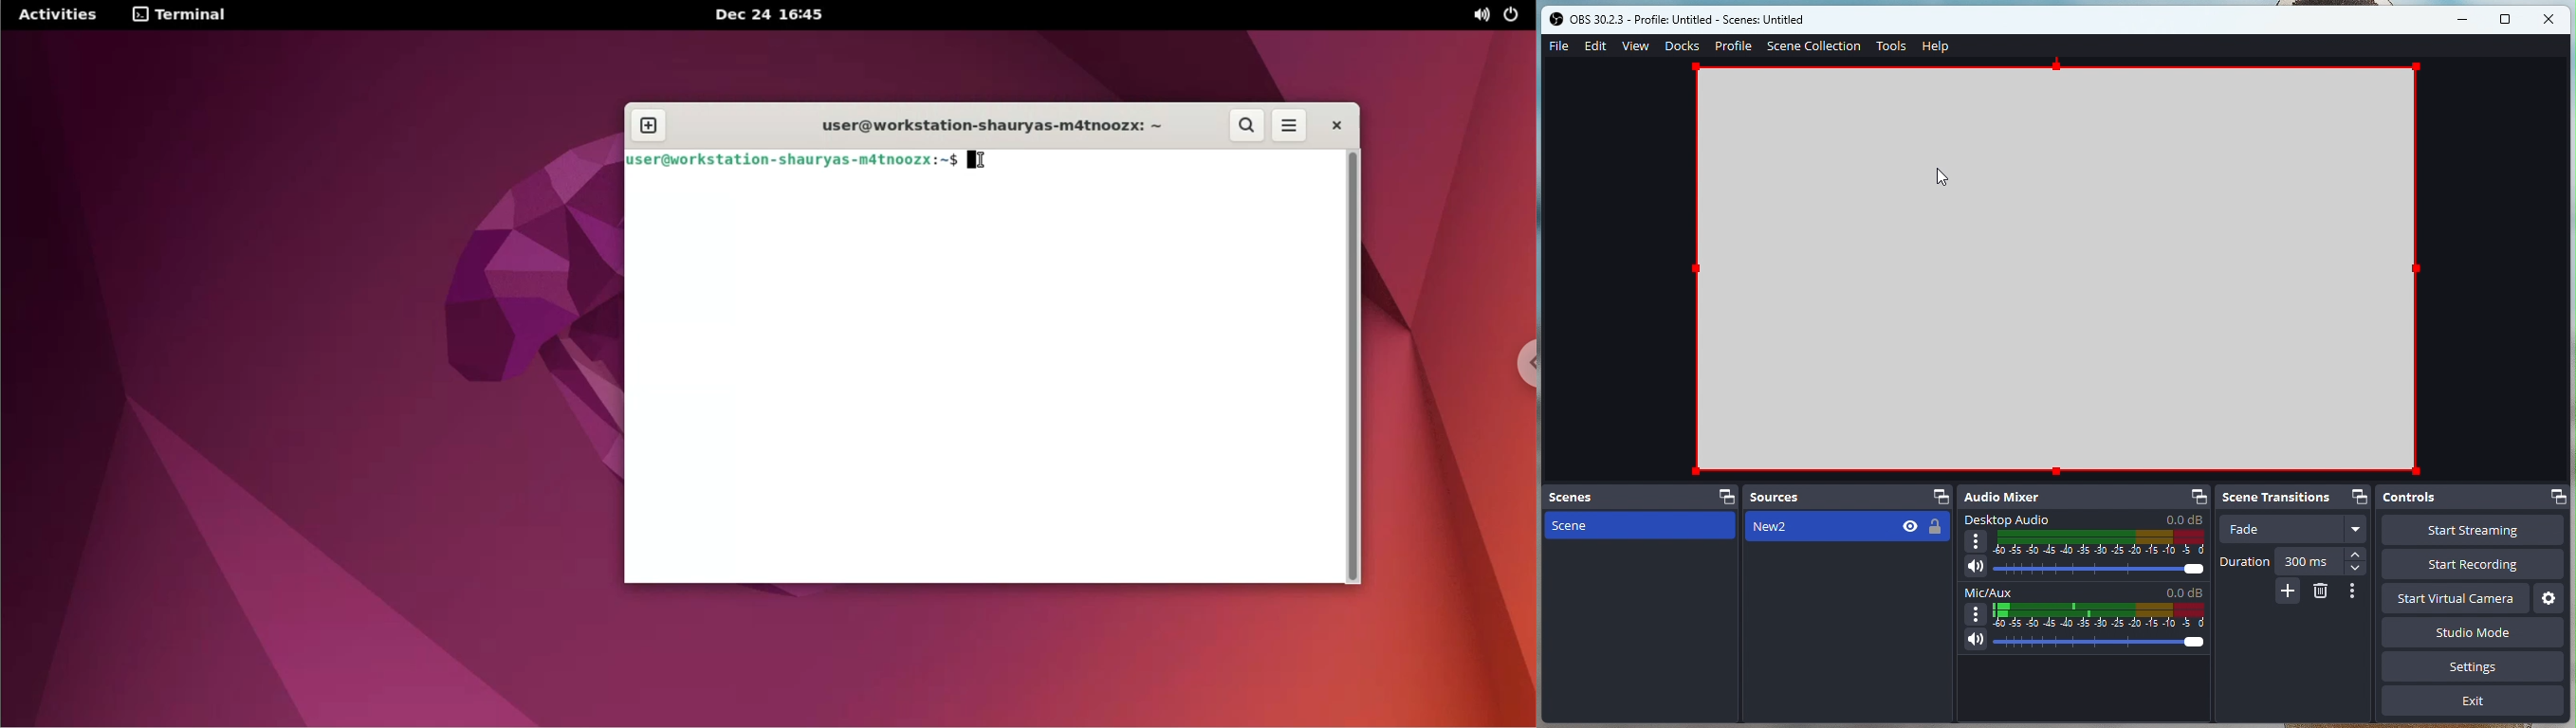  I want to click on Desktop Audio, so click(2087, 547).